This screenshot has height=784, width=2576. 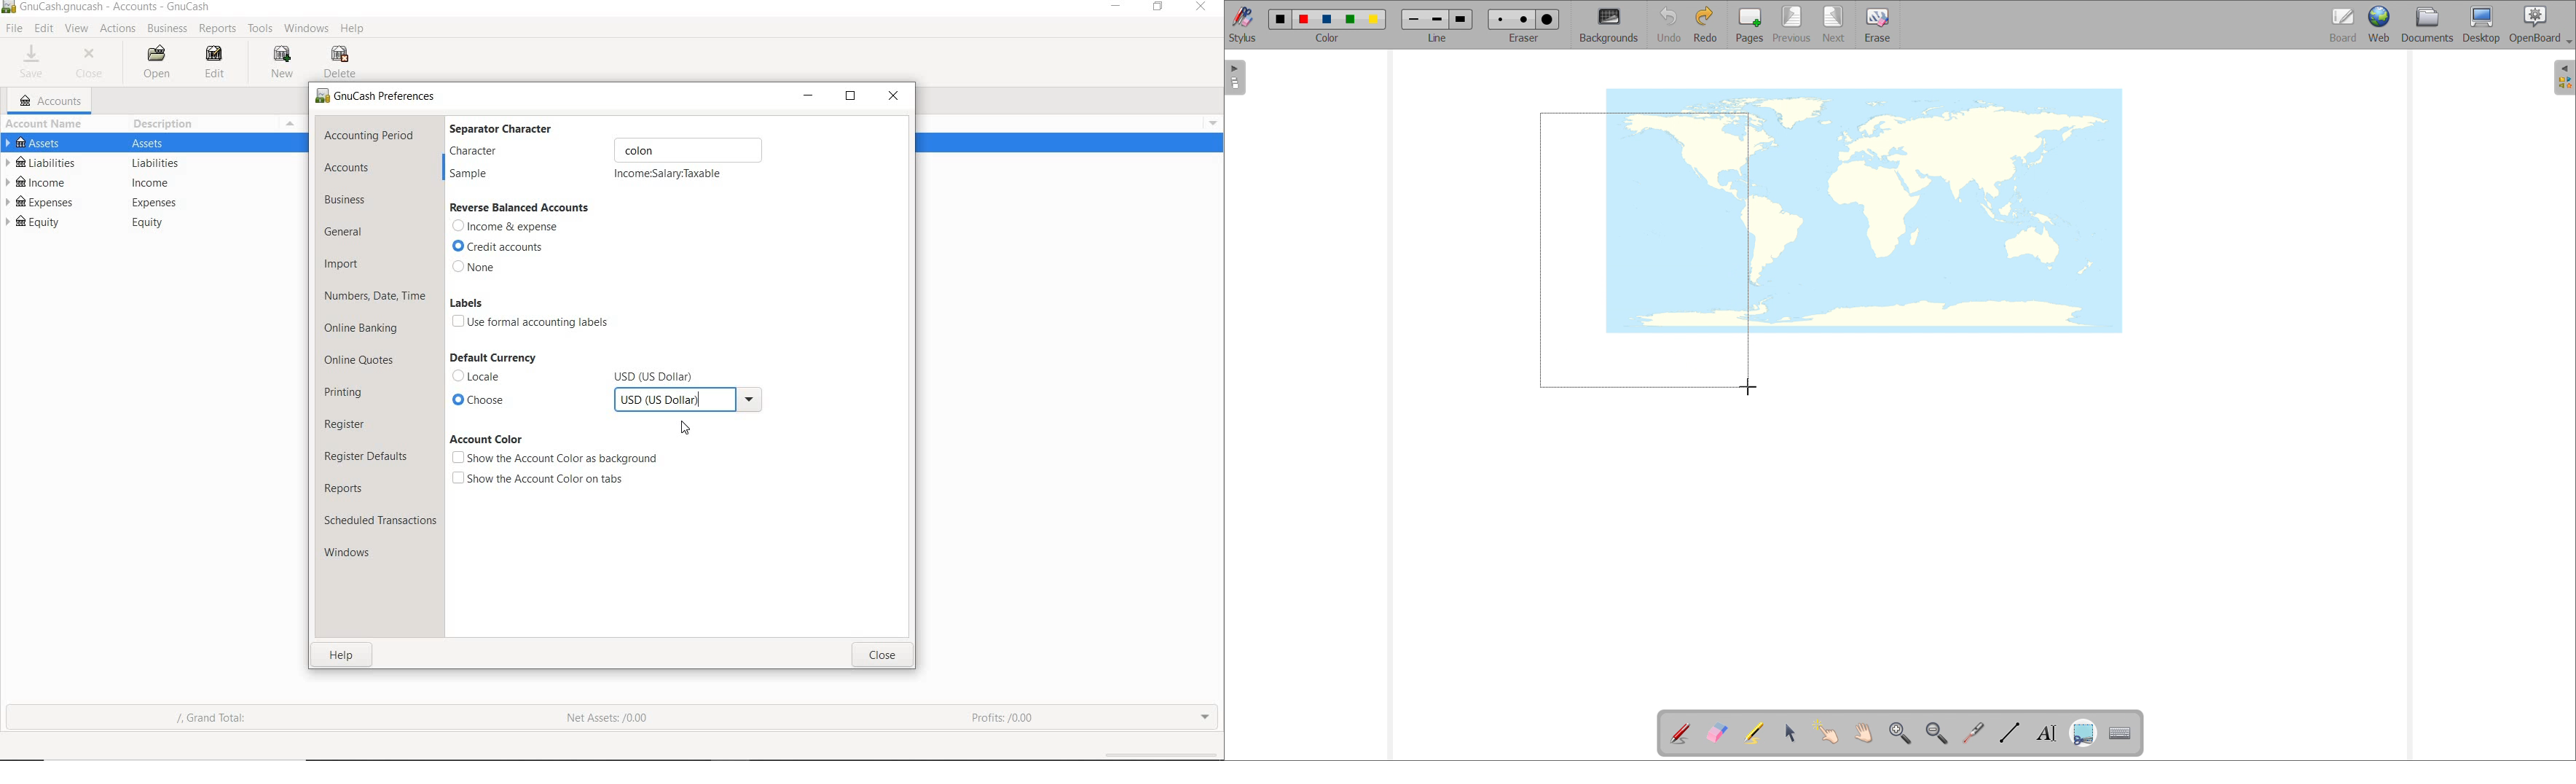 What do you see at coordinates (1437, 20) in the screenshot?
I see `medium` at bounding box center [1437, 20].